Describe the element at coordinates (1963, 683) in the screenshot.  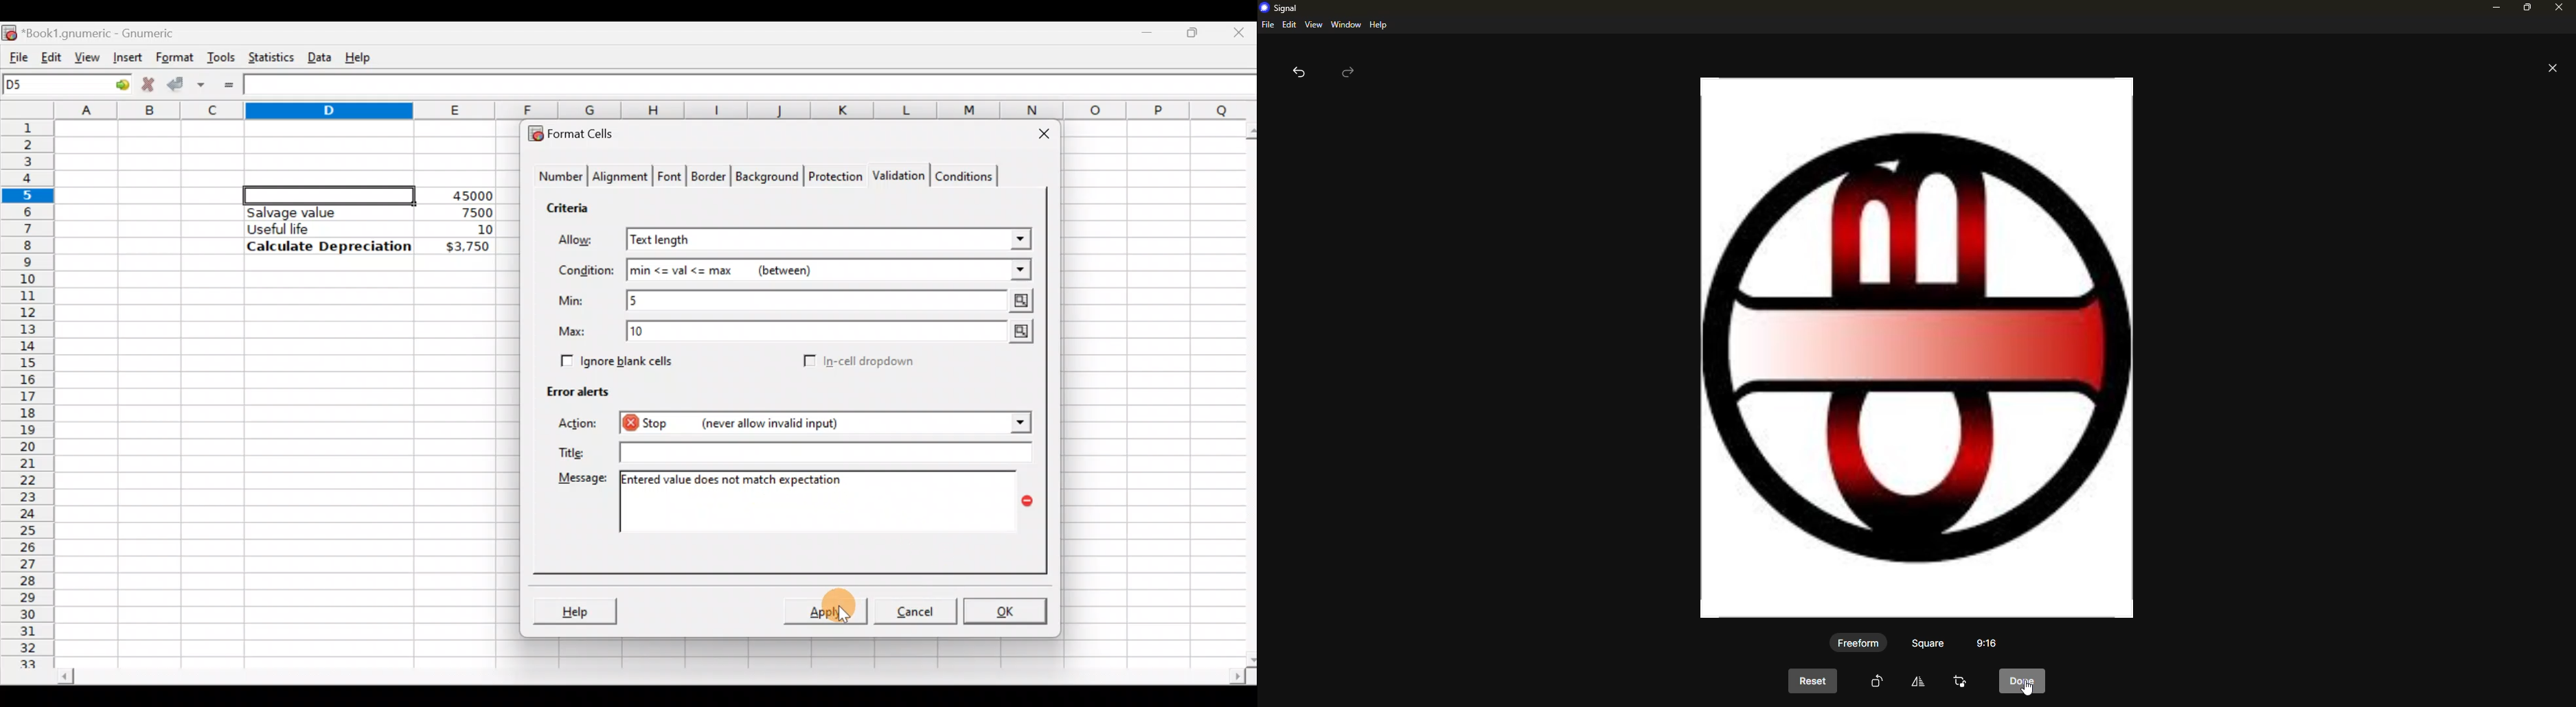
I see `crop` at that location.